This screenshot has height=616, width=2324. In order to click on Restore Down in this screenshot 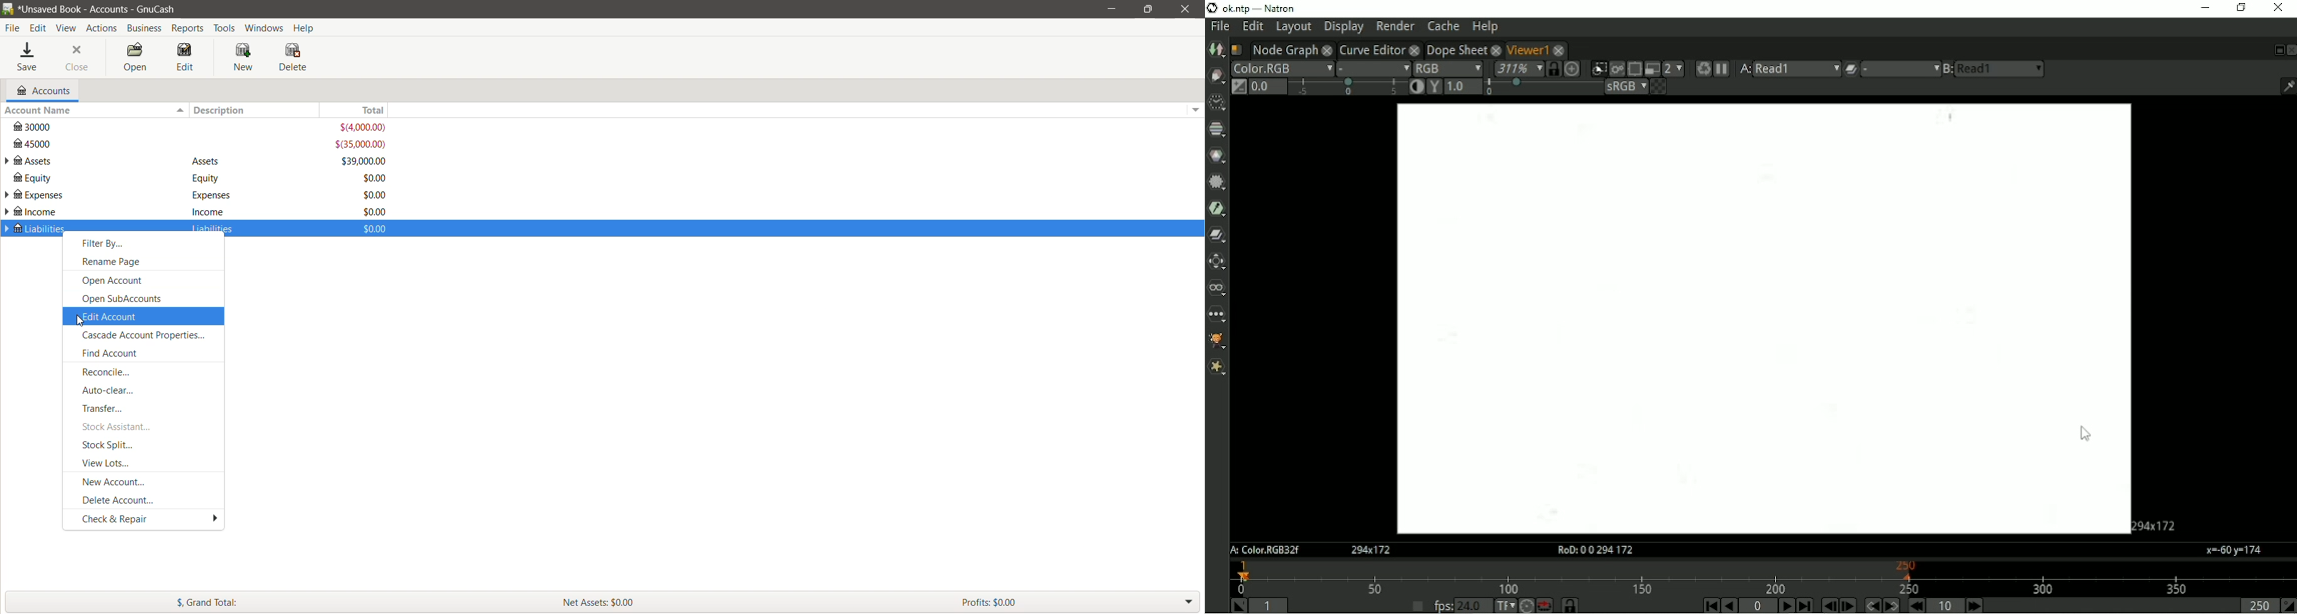, I will do `click(1148, 9)`.